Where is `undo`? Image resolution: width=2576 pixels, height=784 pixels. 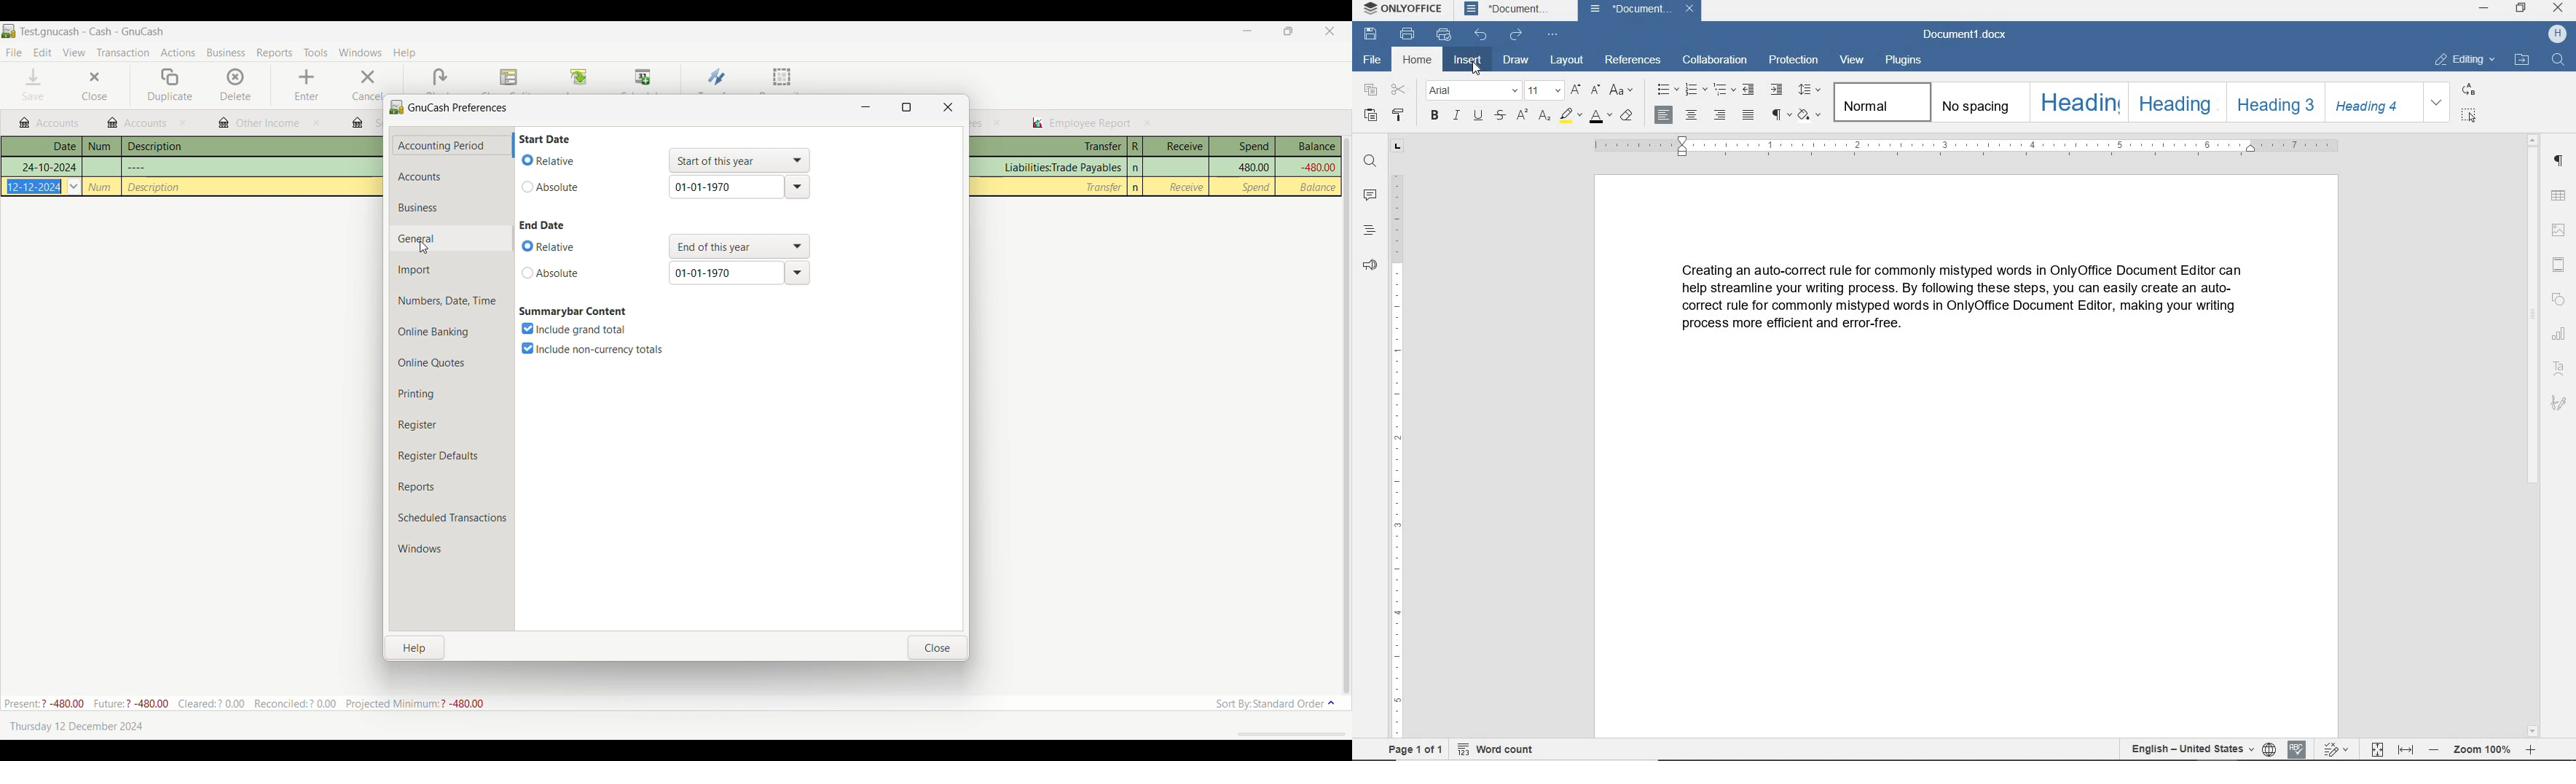
undo is located at coordinates (1482, 35).